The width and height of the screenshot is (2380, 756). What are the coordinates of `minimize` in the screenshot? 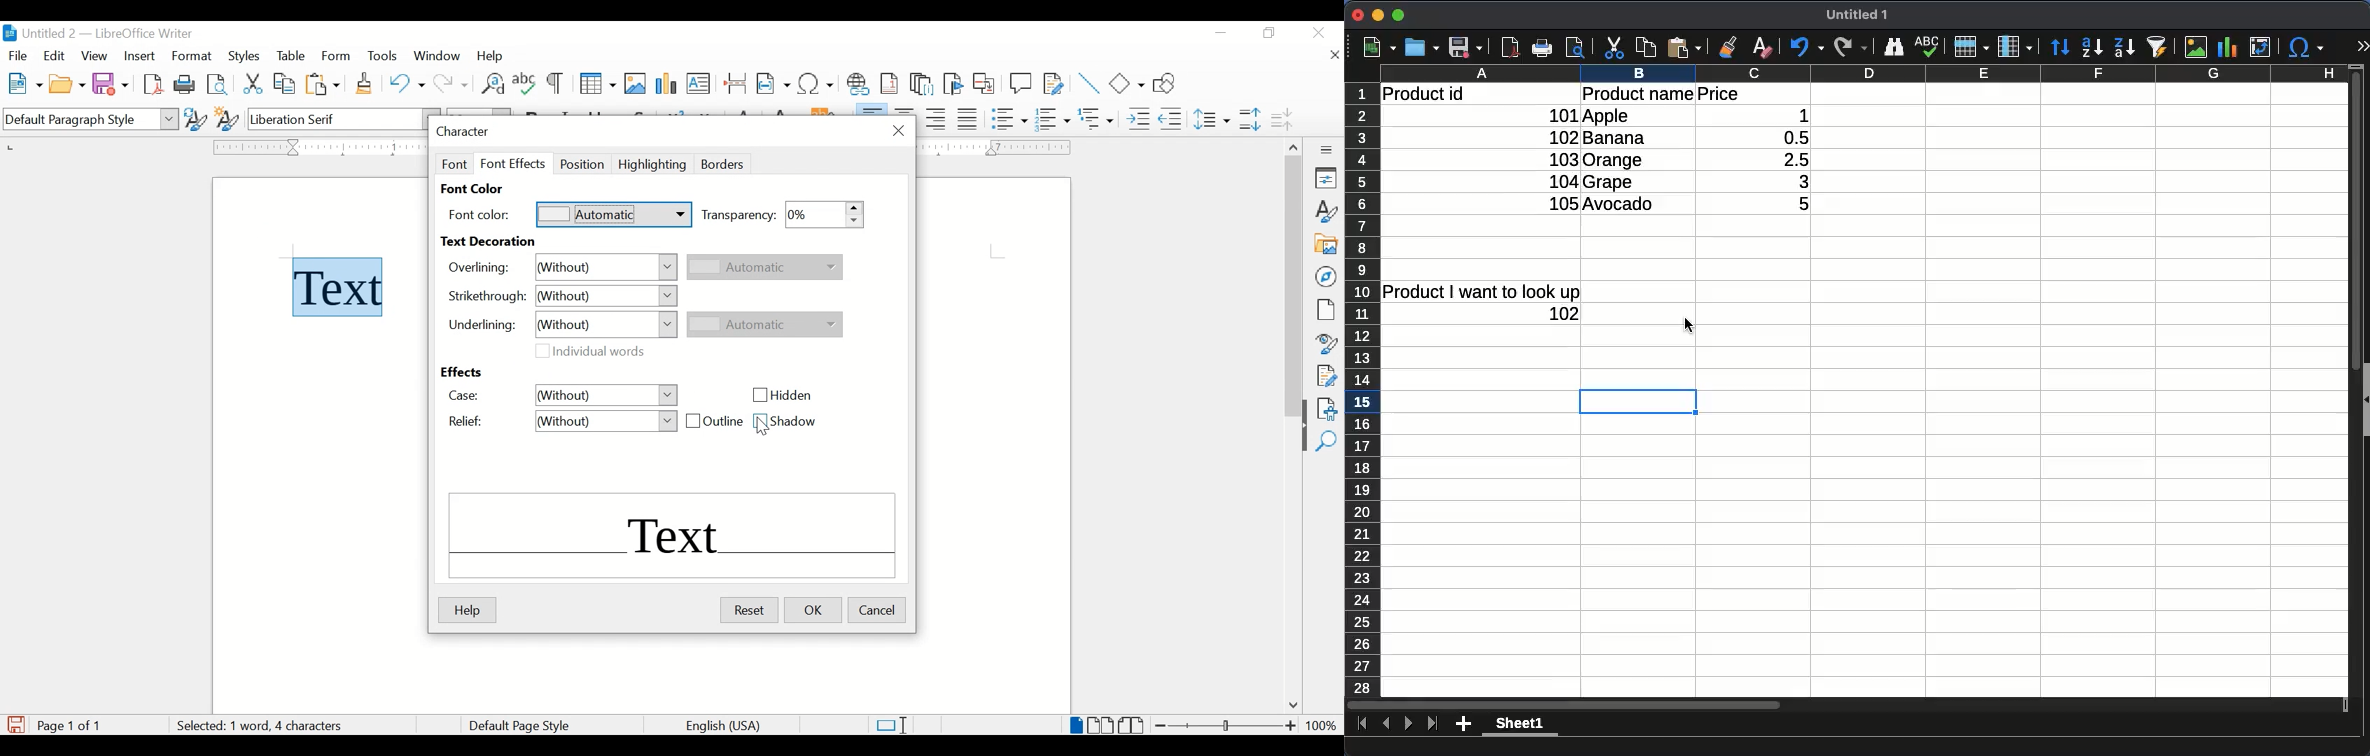 It's located at (1378, 15).